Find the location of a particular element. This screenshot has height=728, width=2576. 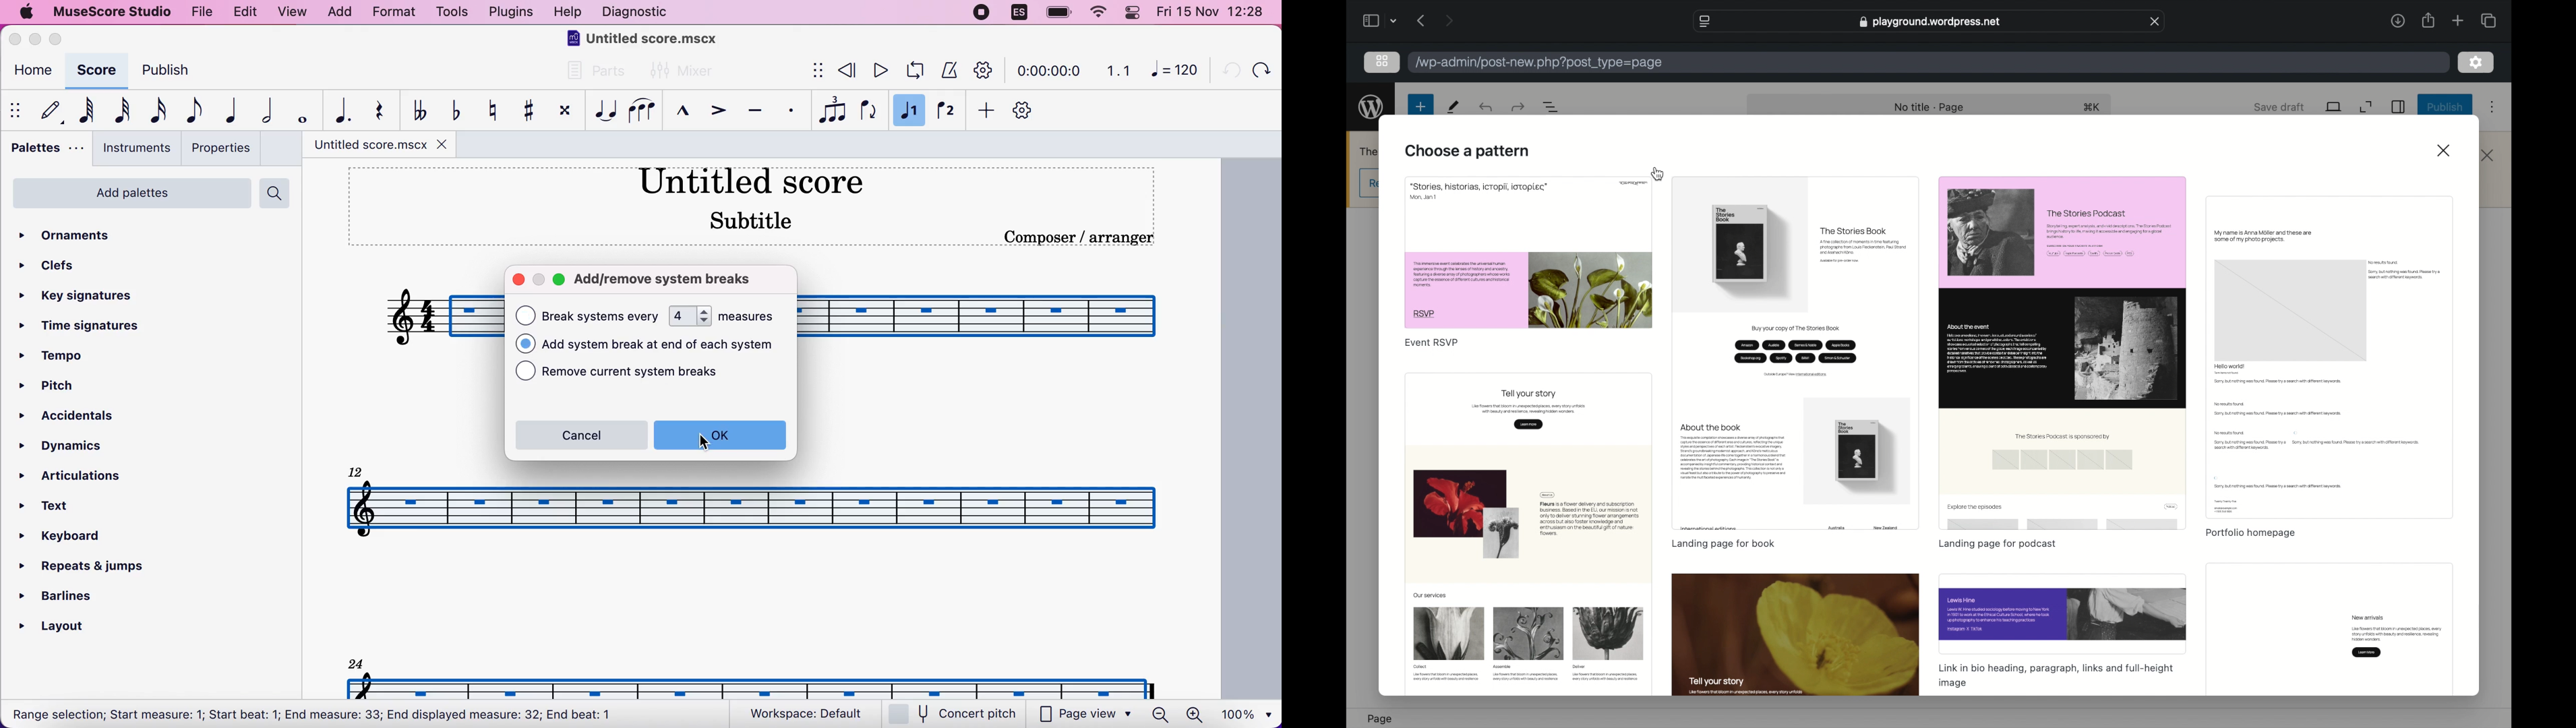

4 is located at coordinates (690, 316).